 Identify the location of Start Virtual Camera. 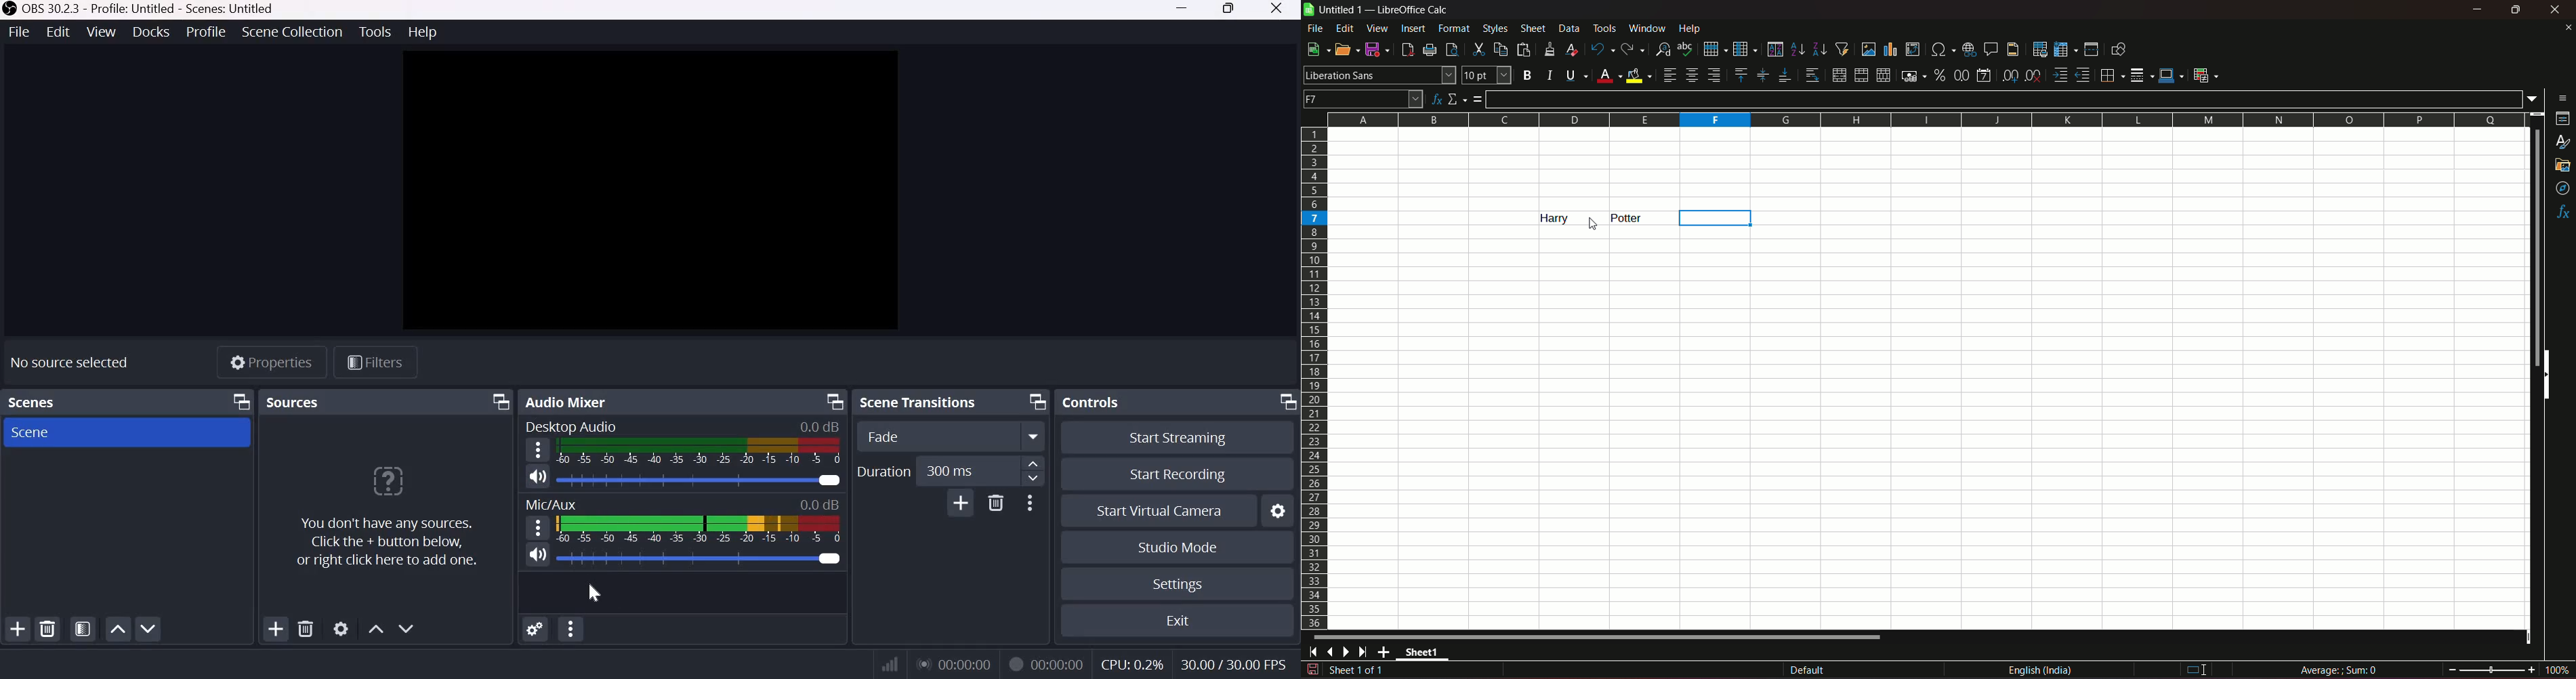
(1165, 512).